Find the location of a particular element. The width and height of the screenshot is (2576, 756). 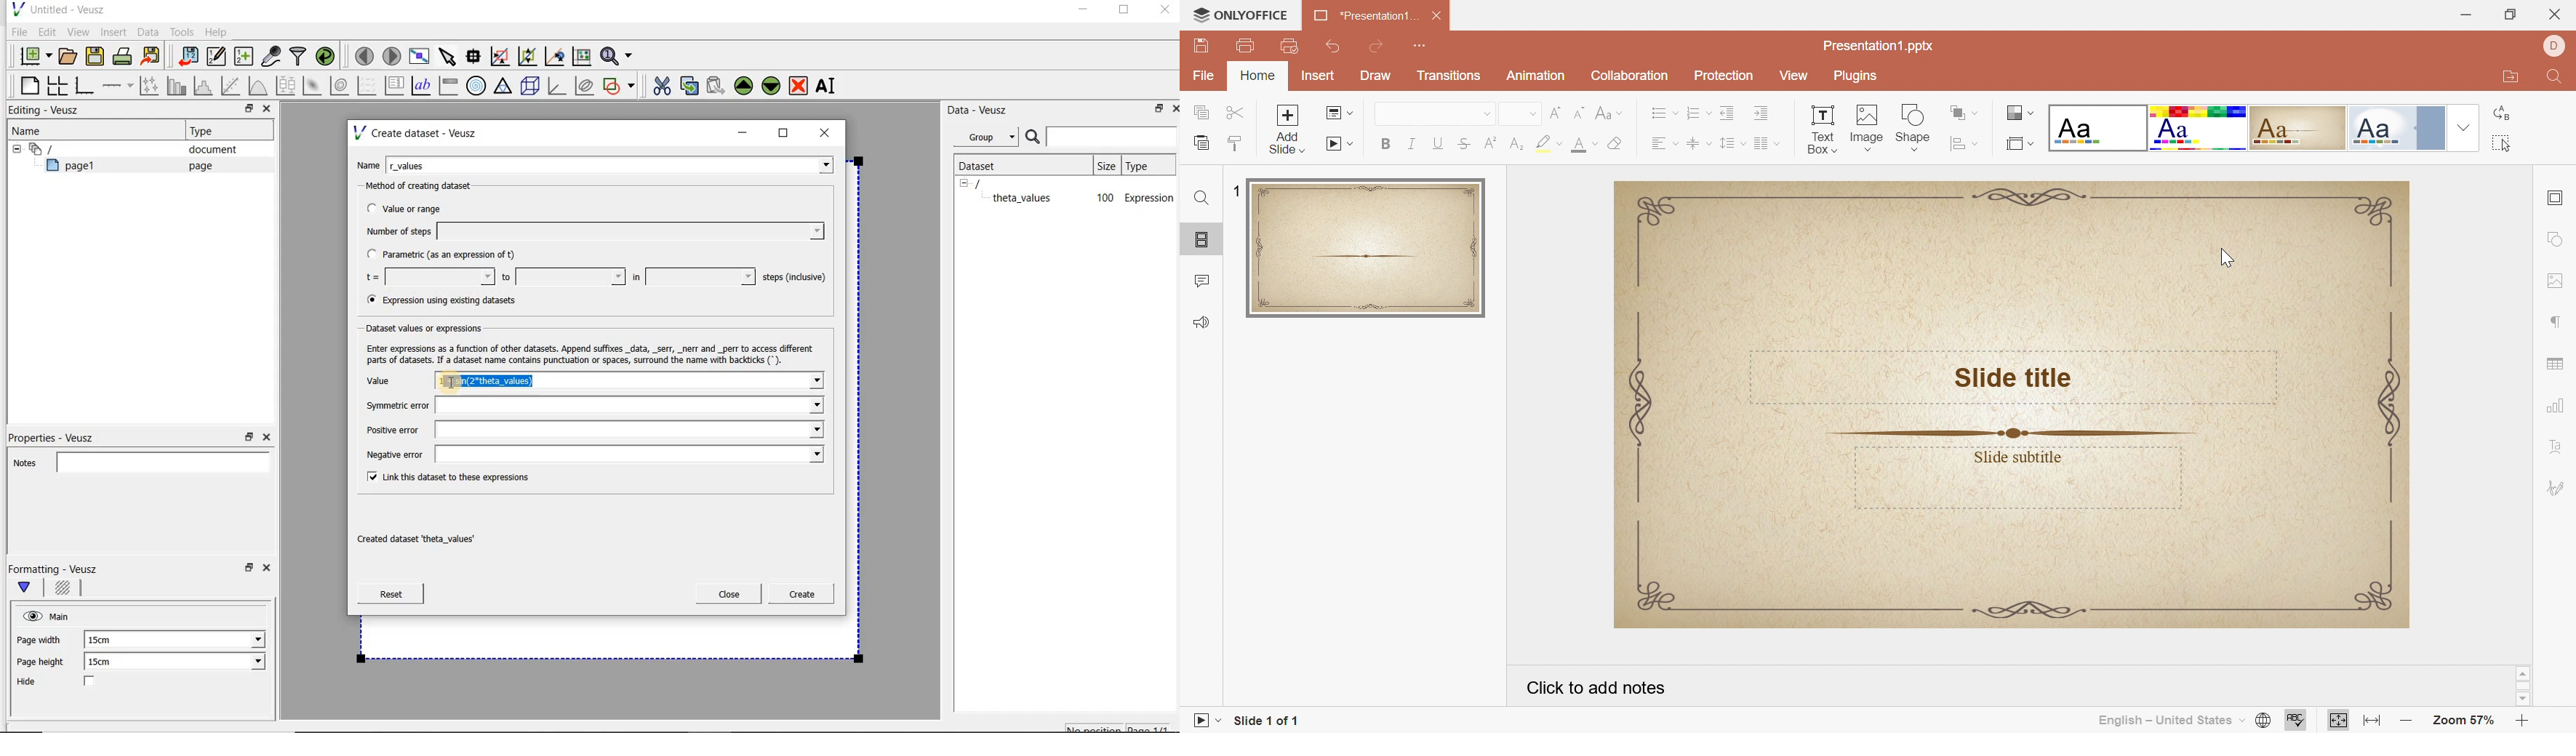

Add slide is located at coordinates (1289, 130).